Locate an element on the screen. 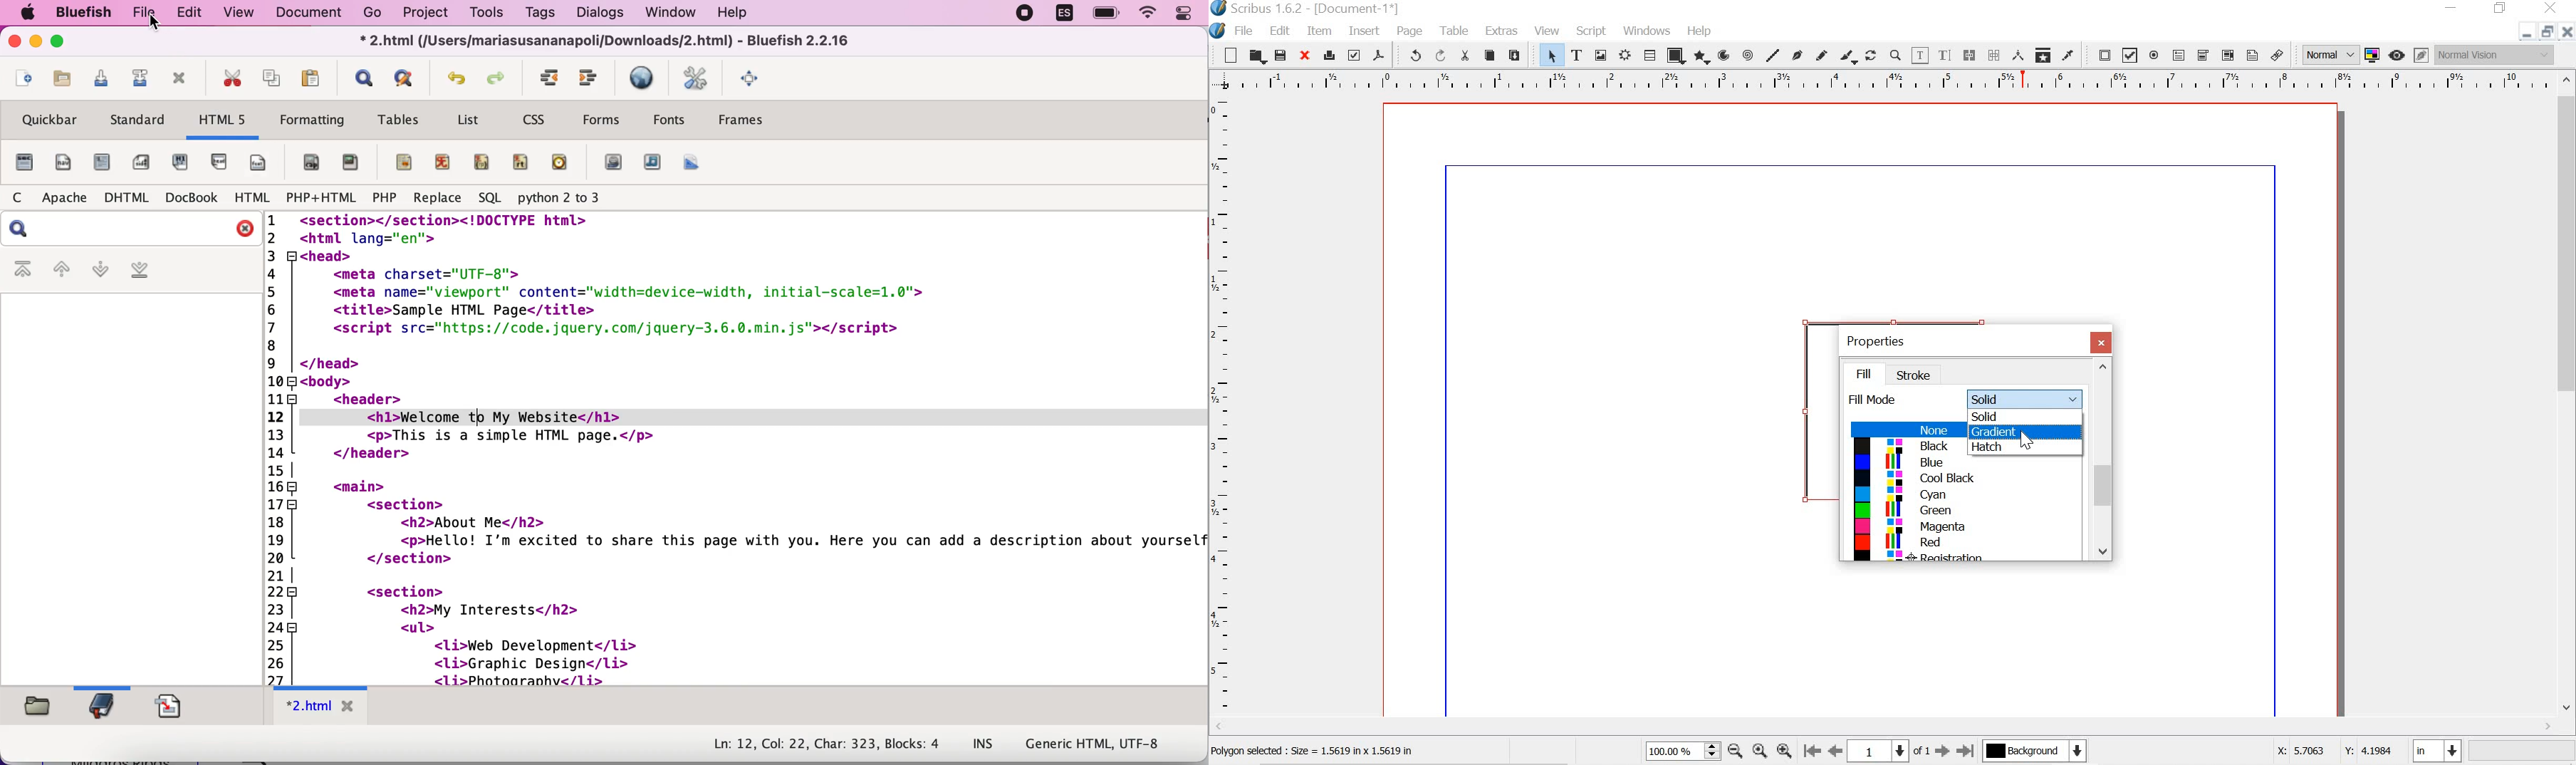 The image size is (2576, 784). formatting is located at coordinates (313, 123).